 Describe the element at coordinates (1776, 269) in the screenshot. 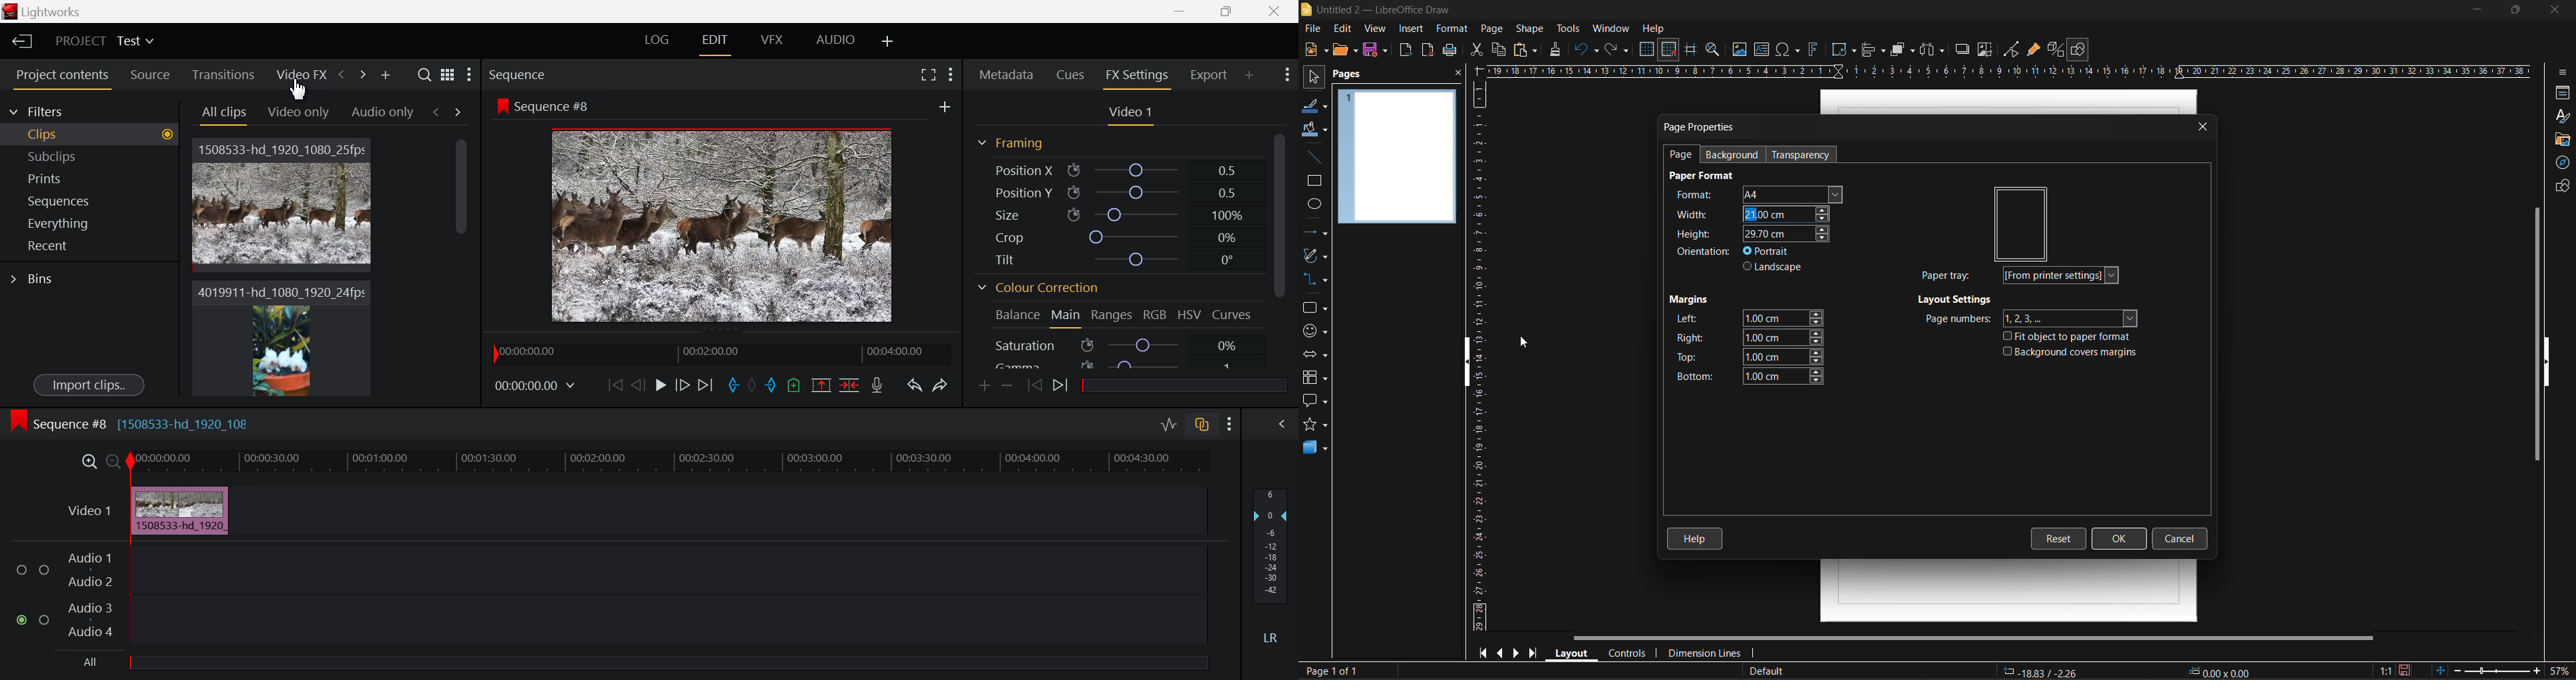

I see `landscape` at that location.